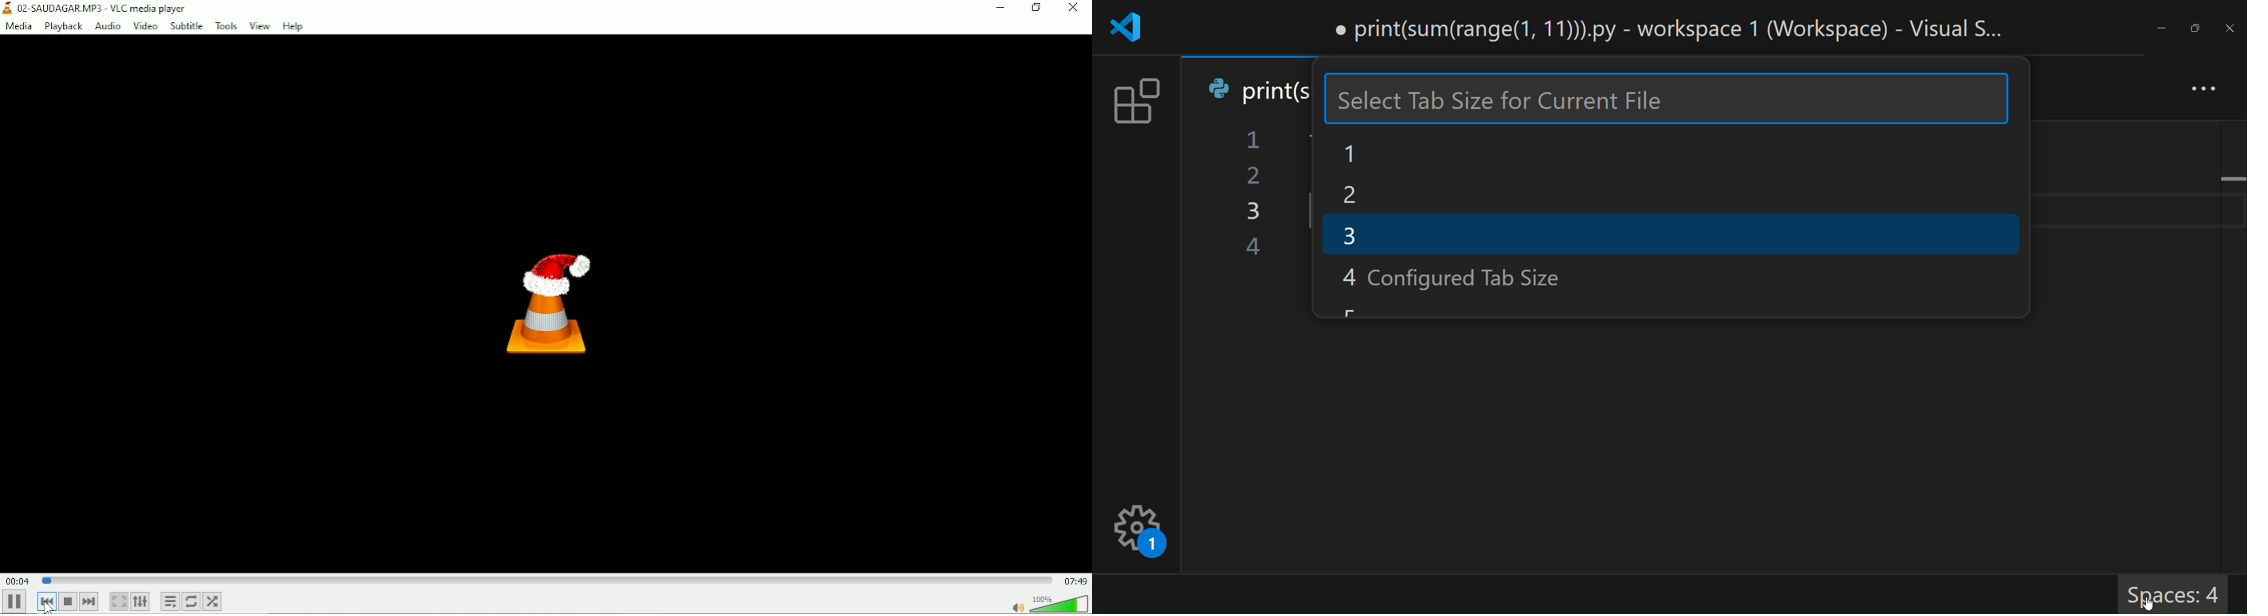 Image resolution: width=2268 pixels, height=616 pixels. I want to click on View, so click(260, 27).